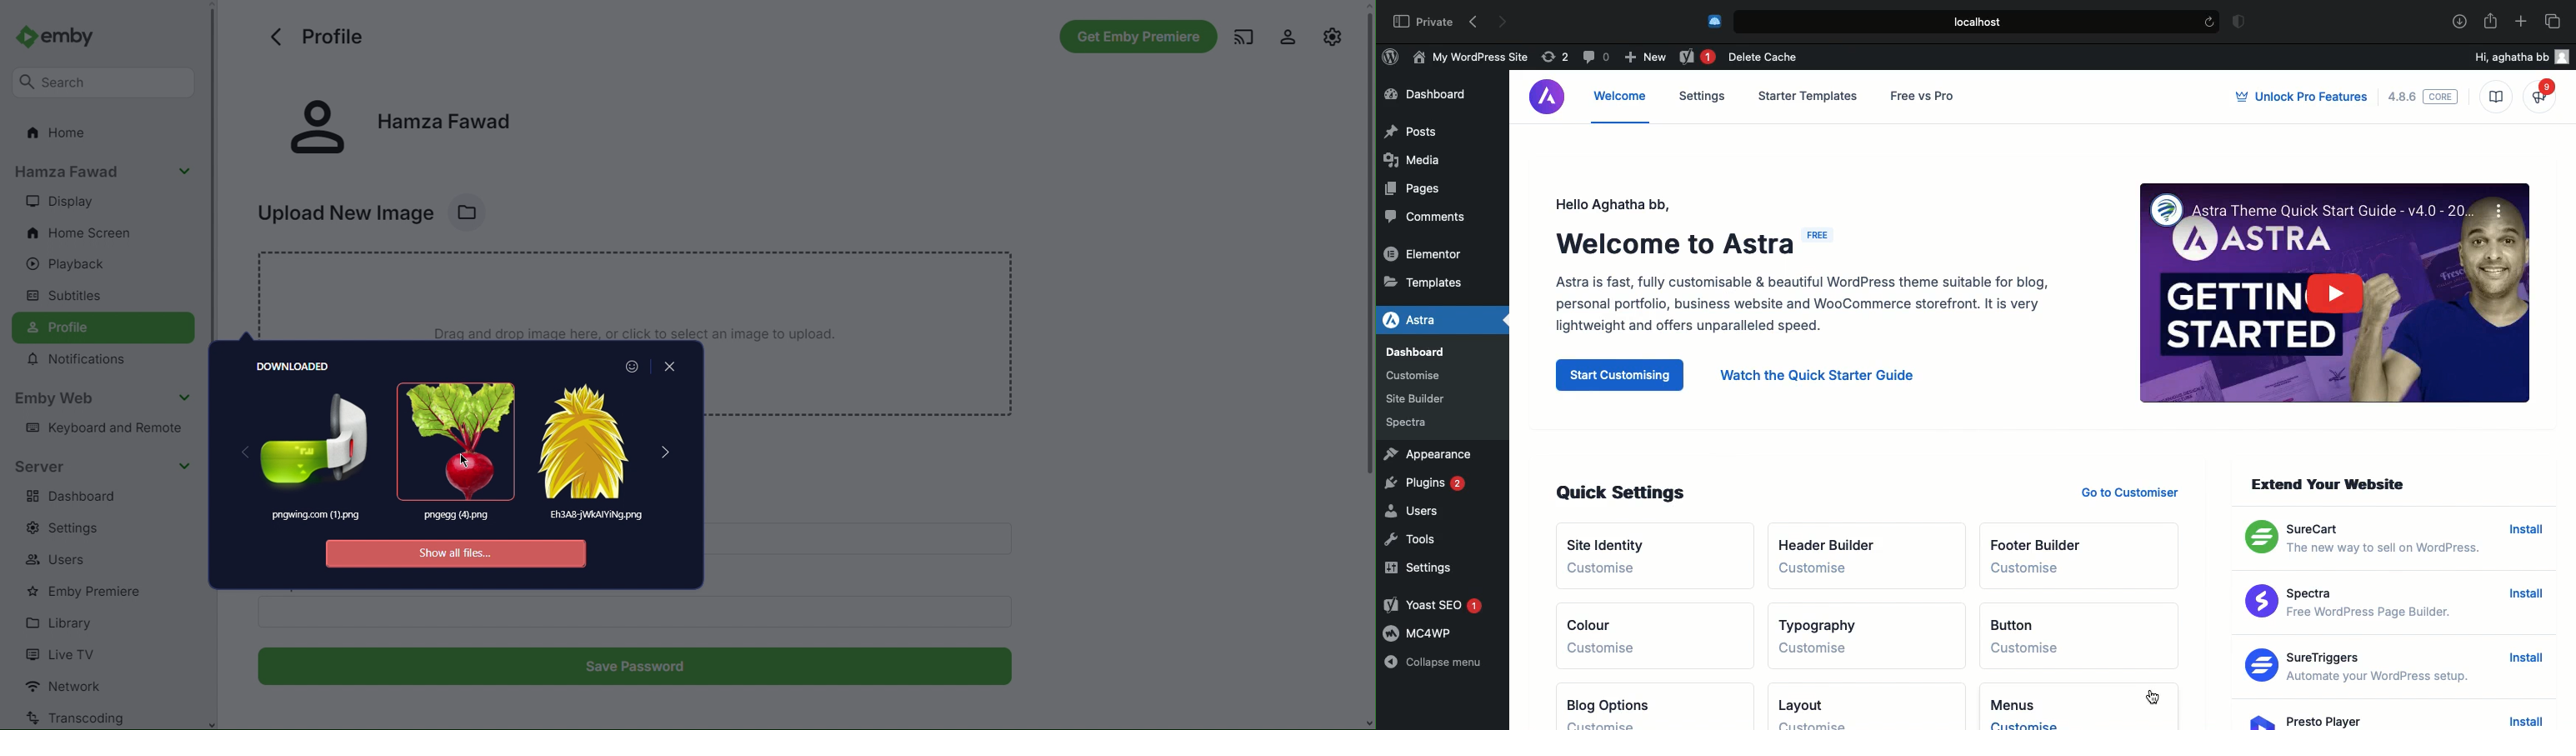 The width and height of the screenshot is (2576, 756). Describe the element at coordinates (1428, 398) in the screenshot. I see `Site Builder` at that location.